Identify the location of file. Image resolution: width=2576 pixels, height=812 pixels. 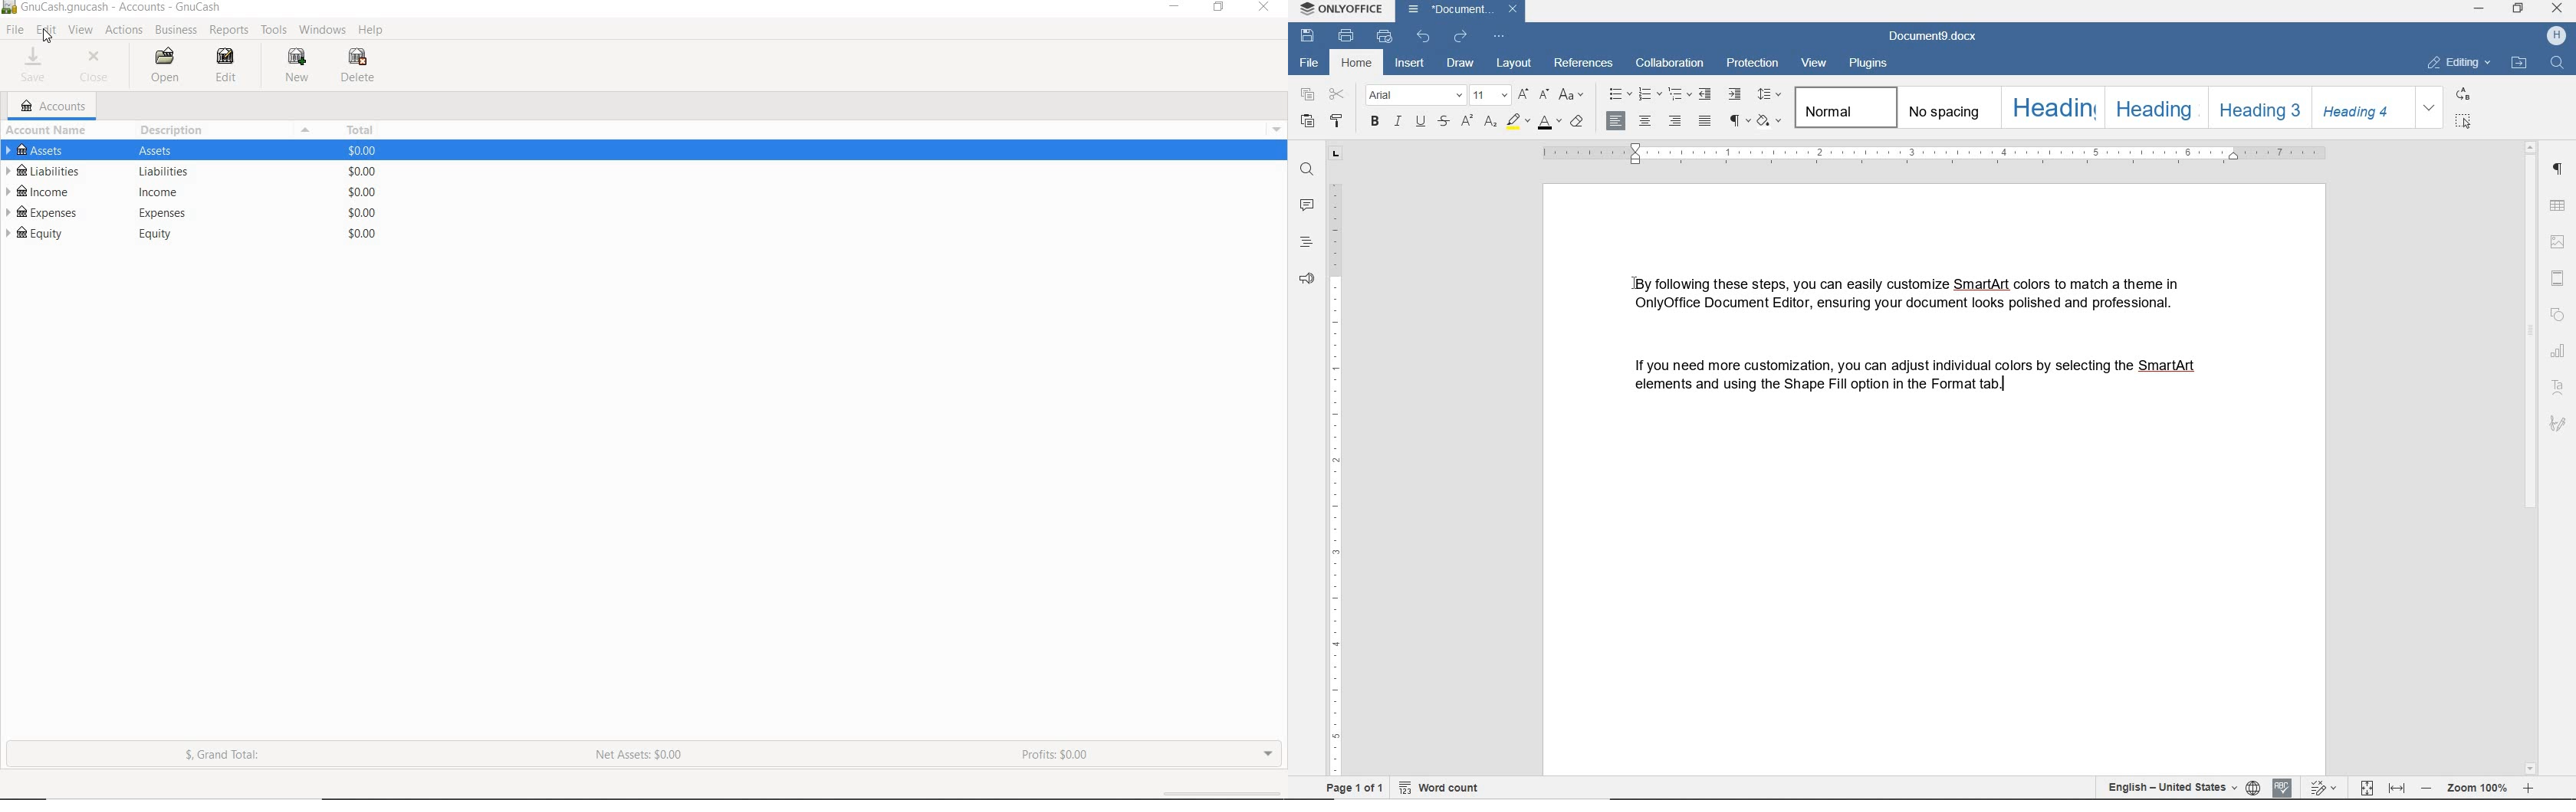
(1308, 60).